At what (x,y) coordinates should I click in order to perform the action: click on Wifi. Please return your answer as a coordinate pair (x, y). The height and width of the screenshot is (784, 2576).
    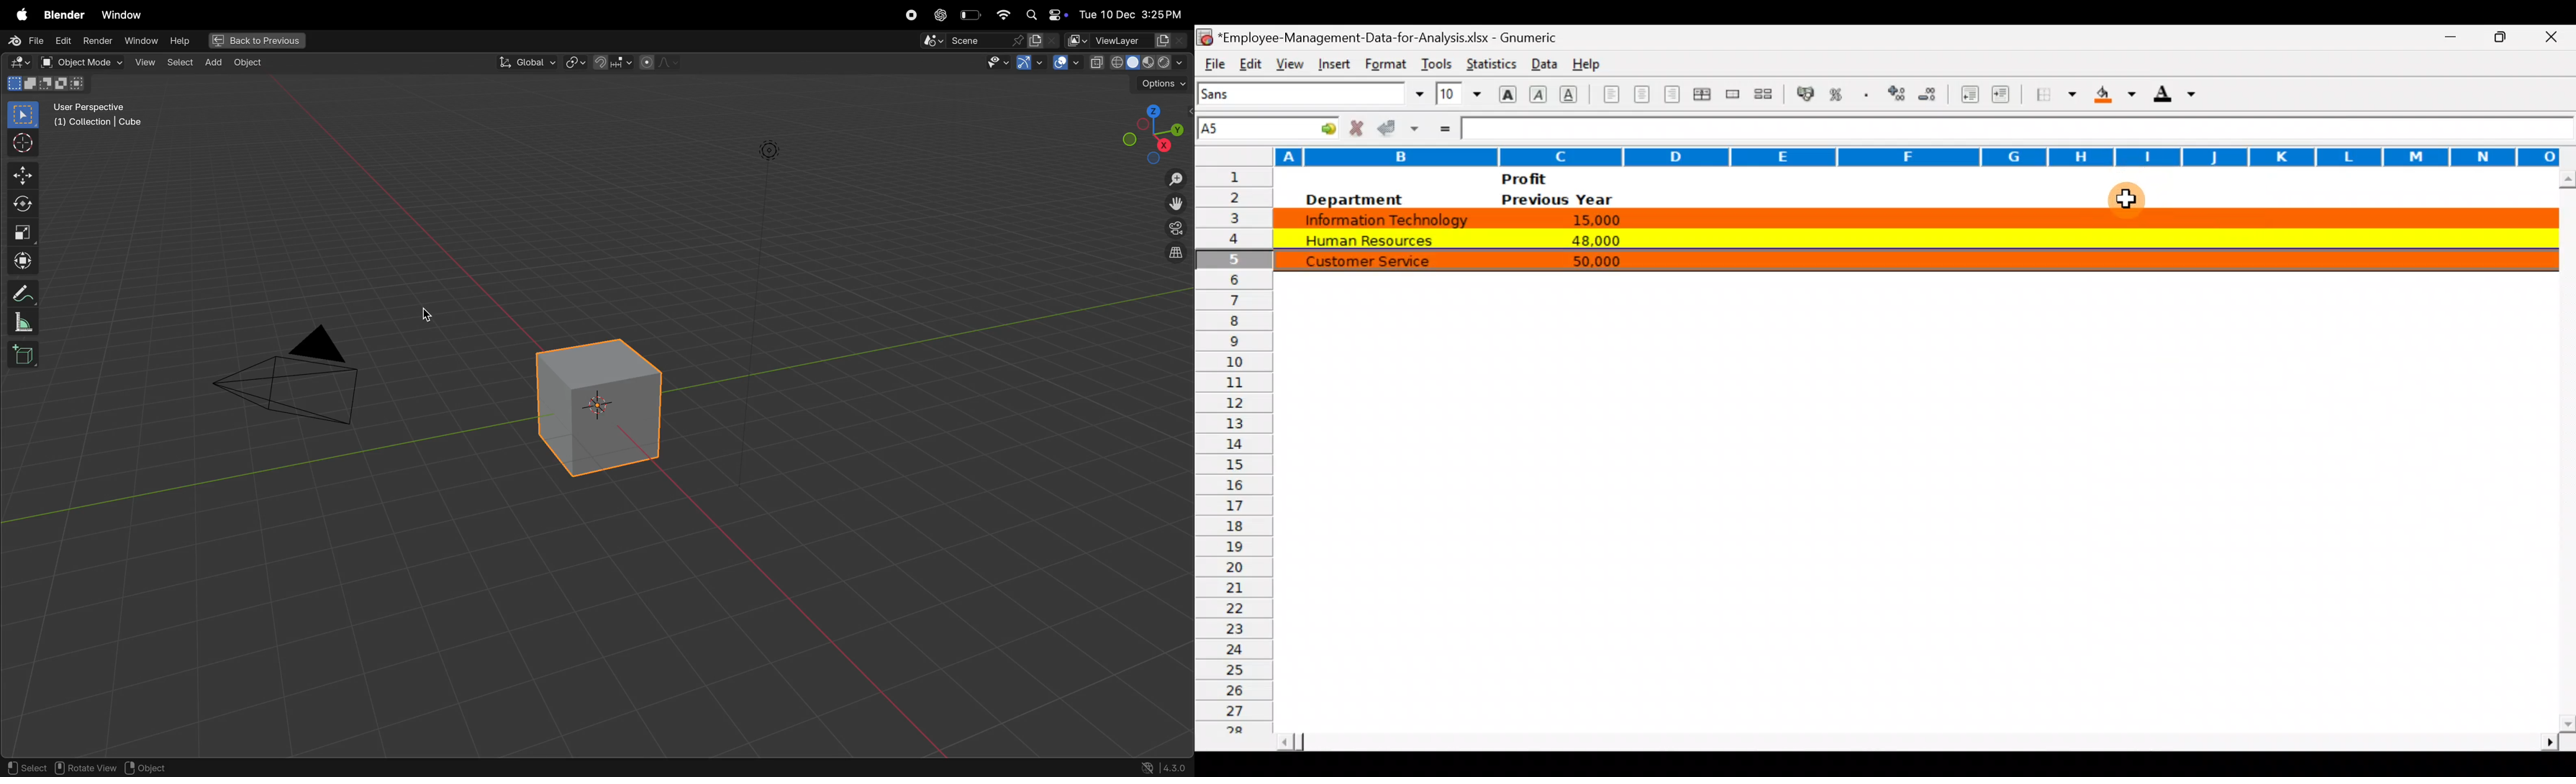
    Looking at the image, I should click on (1002, 15).